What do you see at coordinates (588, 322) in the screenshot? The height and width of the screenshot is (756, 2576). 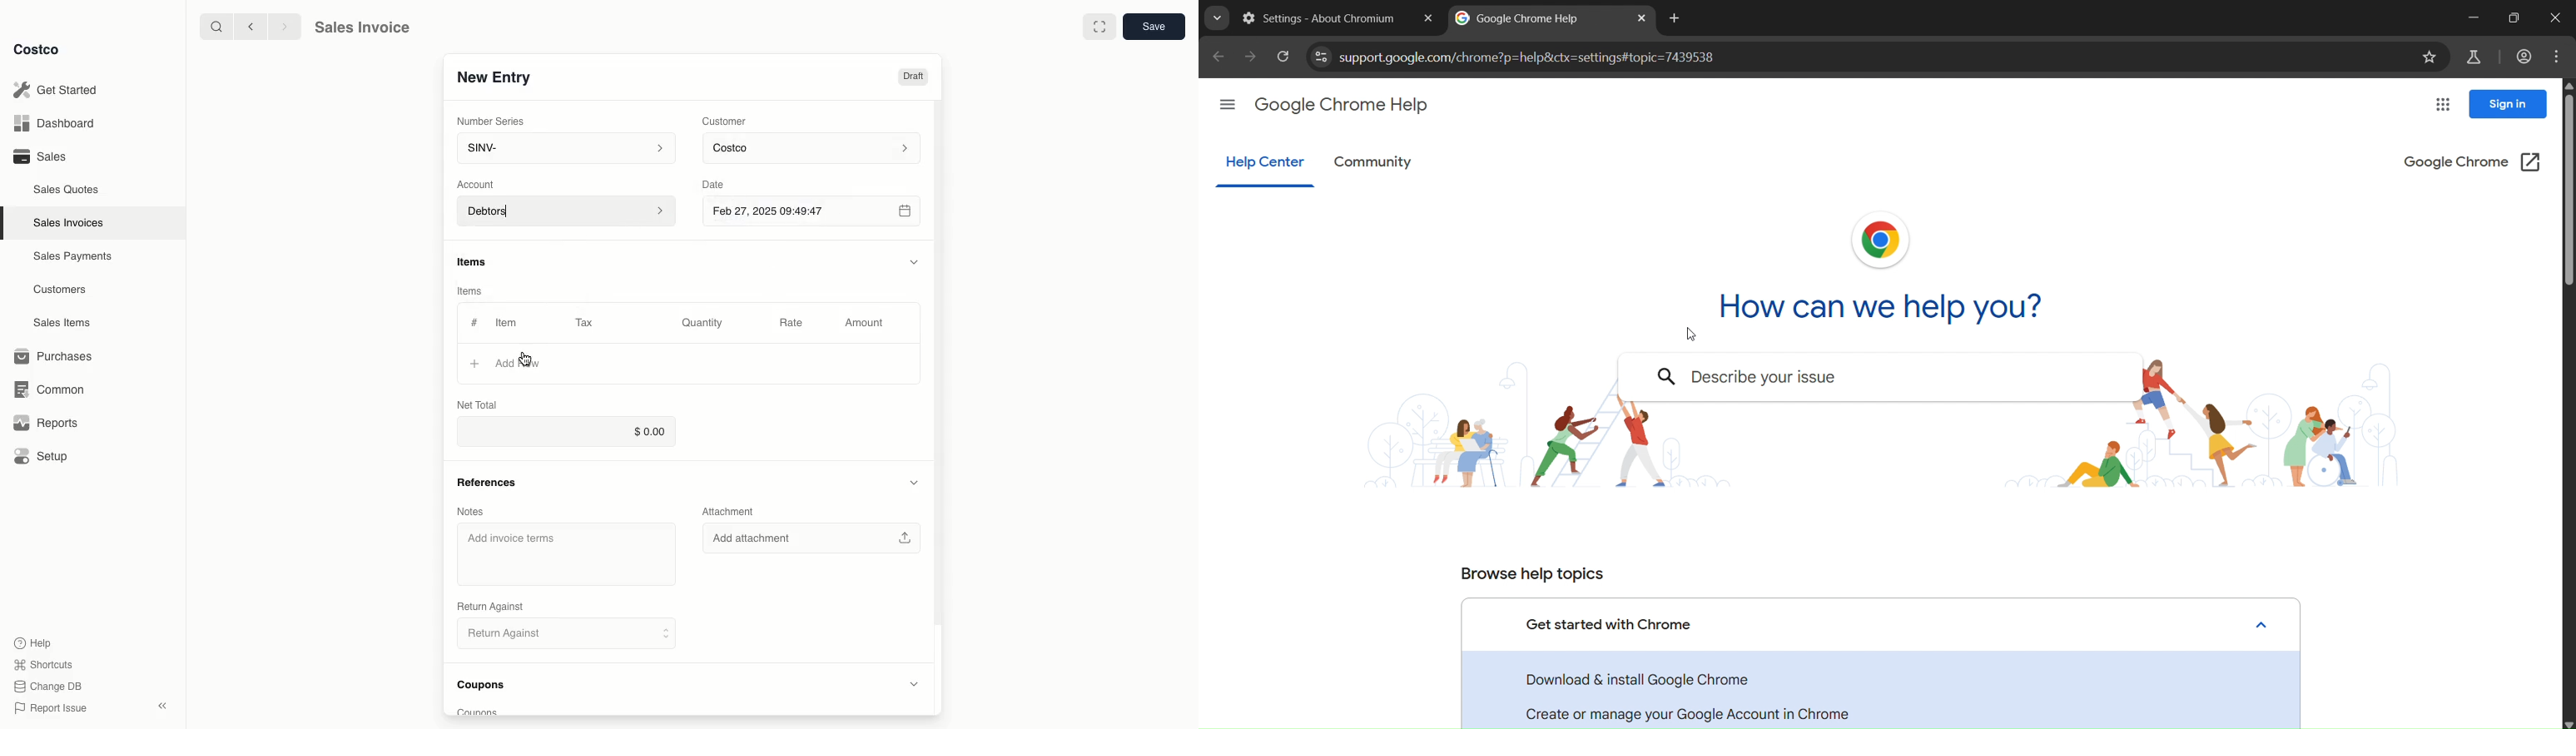 I see `Tax` at bounding box center [588, 322].